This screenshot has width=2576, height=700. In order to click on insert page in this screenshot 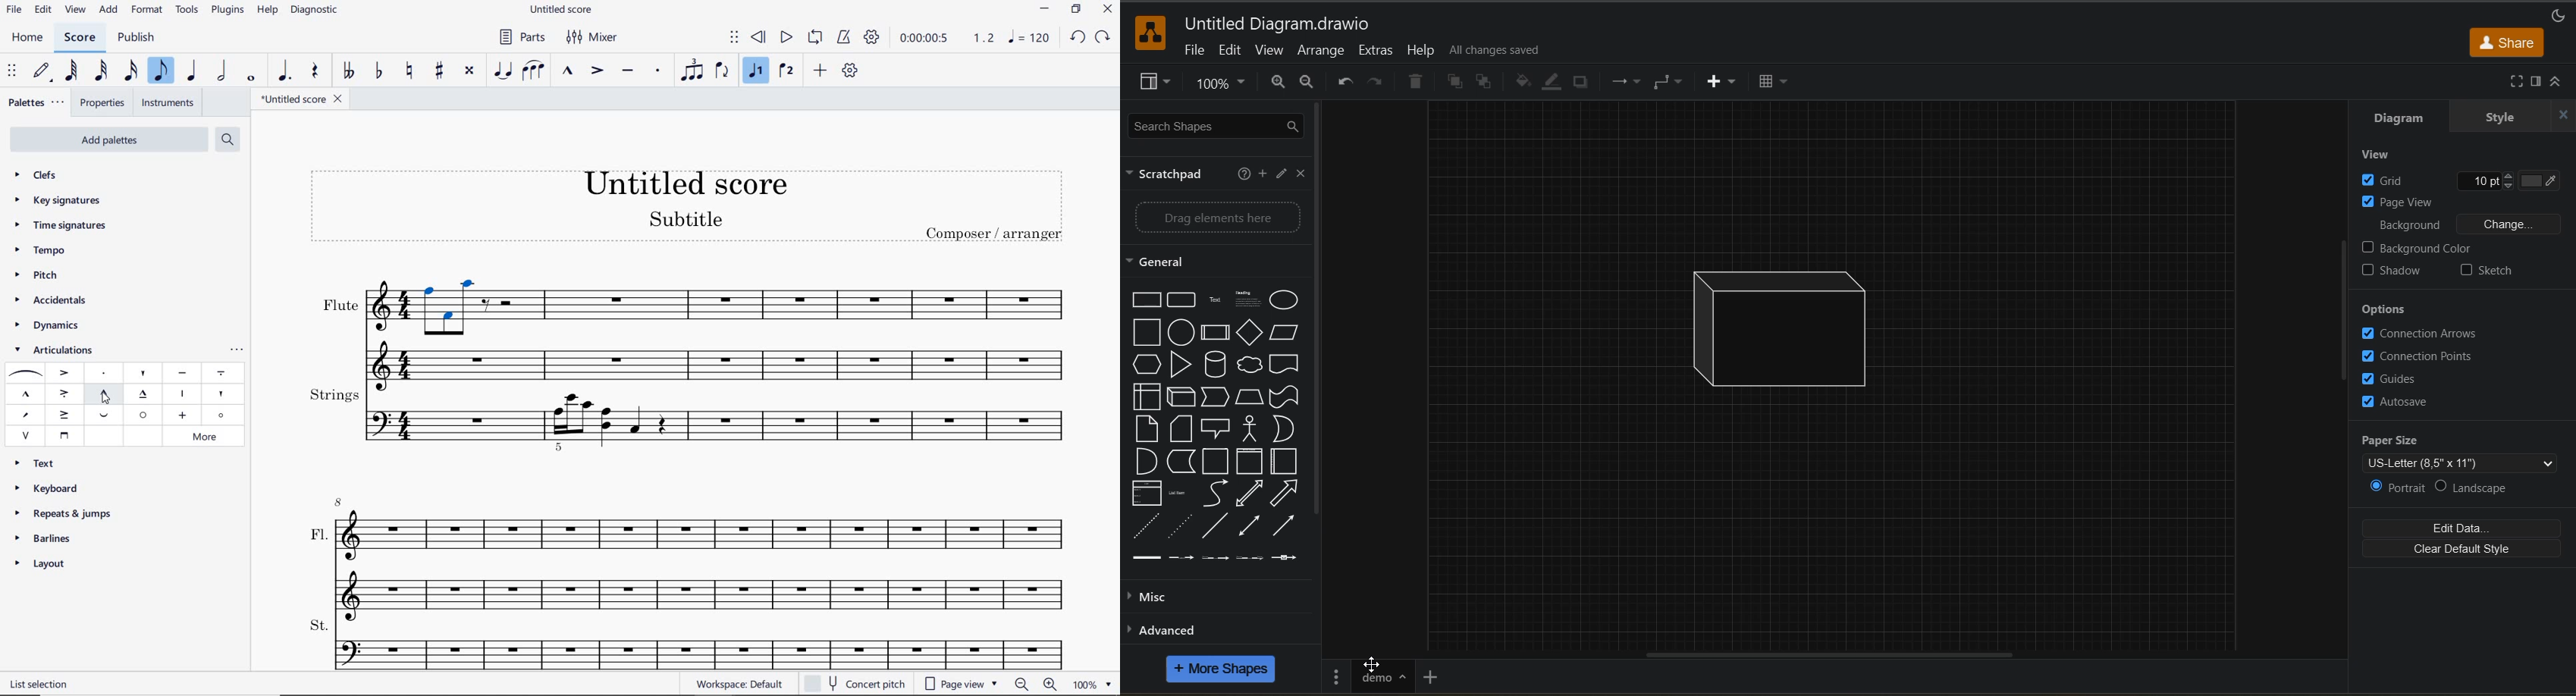, I will do `click(1435, 679)`.